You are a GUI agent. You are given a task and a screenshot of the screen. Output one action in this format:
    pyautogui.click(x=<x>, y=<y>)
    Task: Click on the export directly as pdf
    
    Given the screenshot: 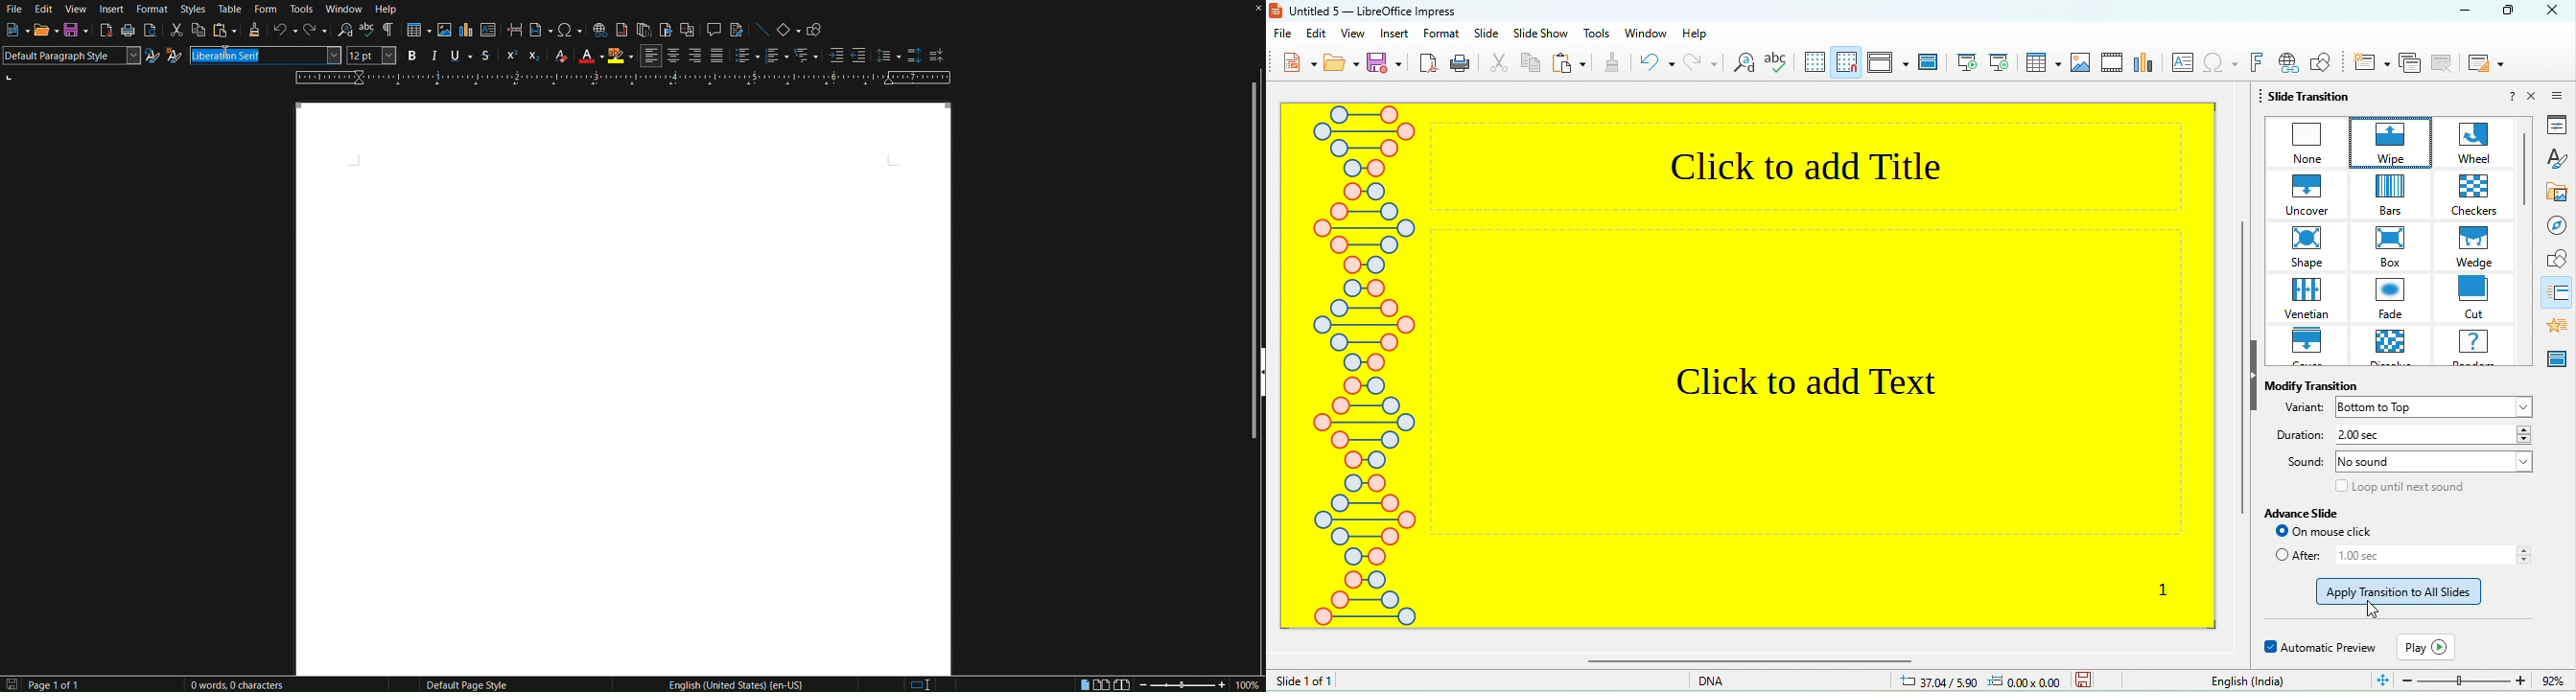 What is the action you would take?
    pyautogui.click(x=1429, y=65)
    